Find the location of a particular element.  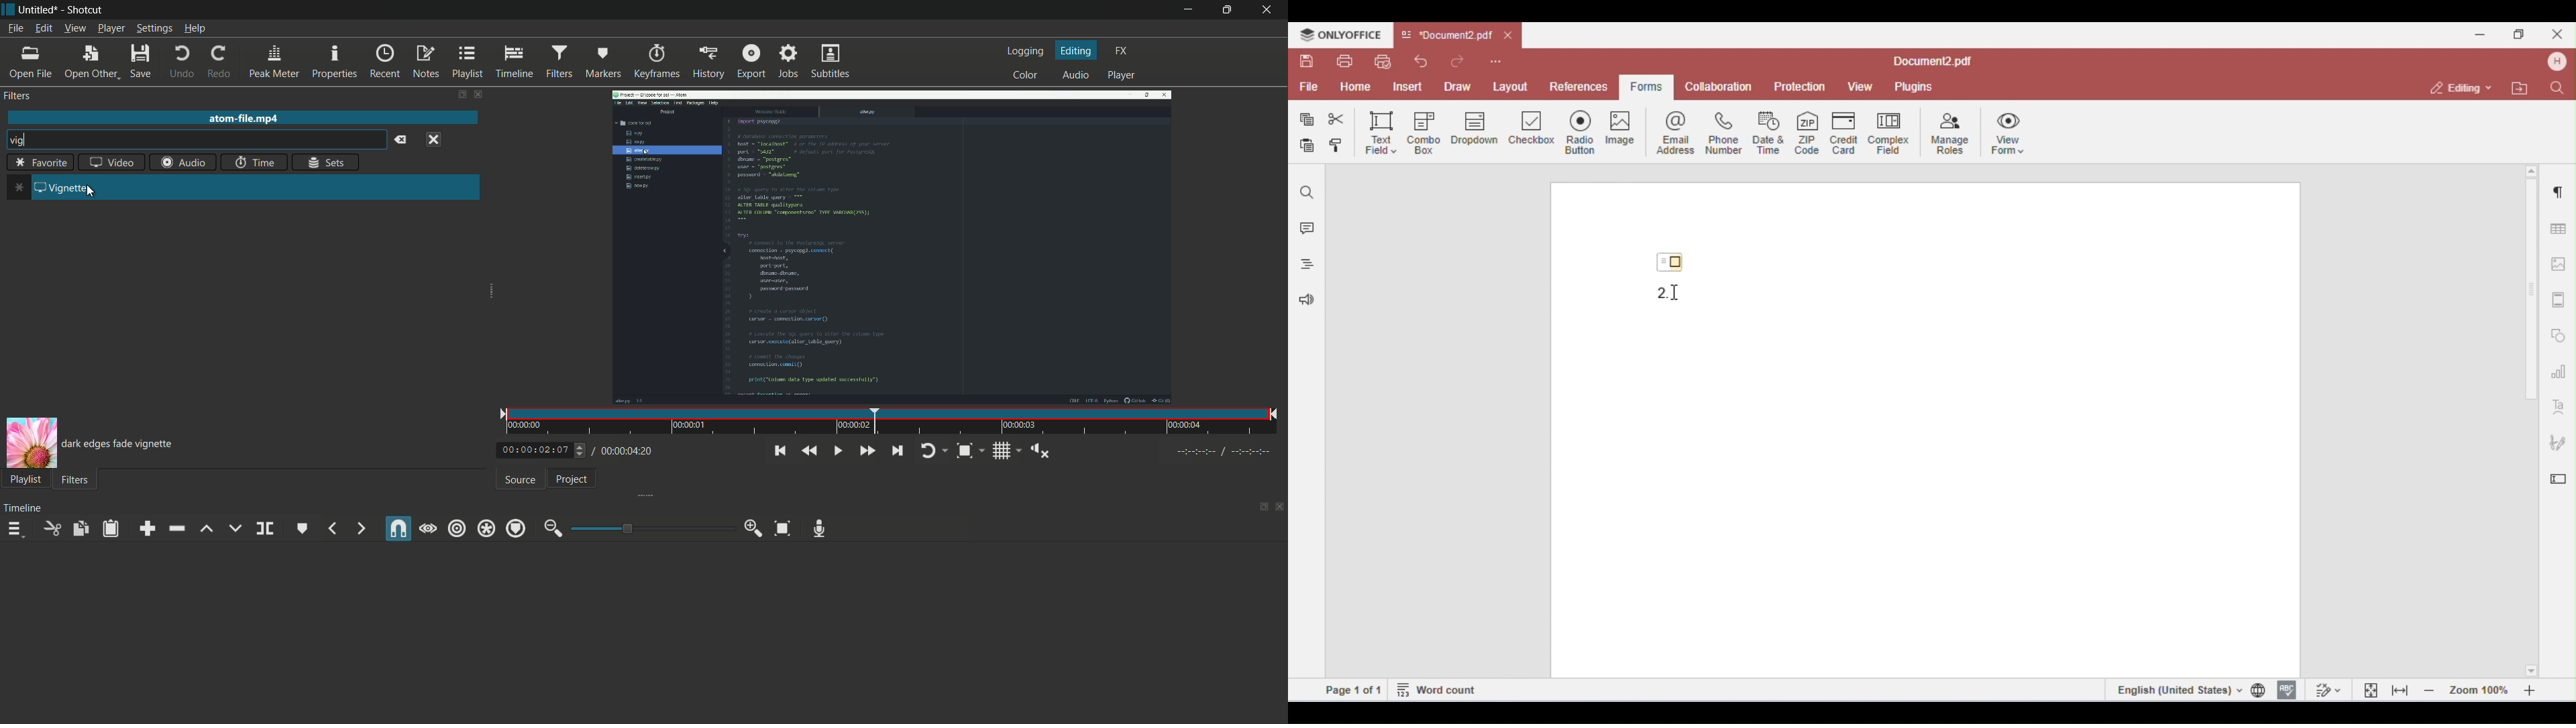

ripple markers is located at coordinates (516, 528).